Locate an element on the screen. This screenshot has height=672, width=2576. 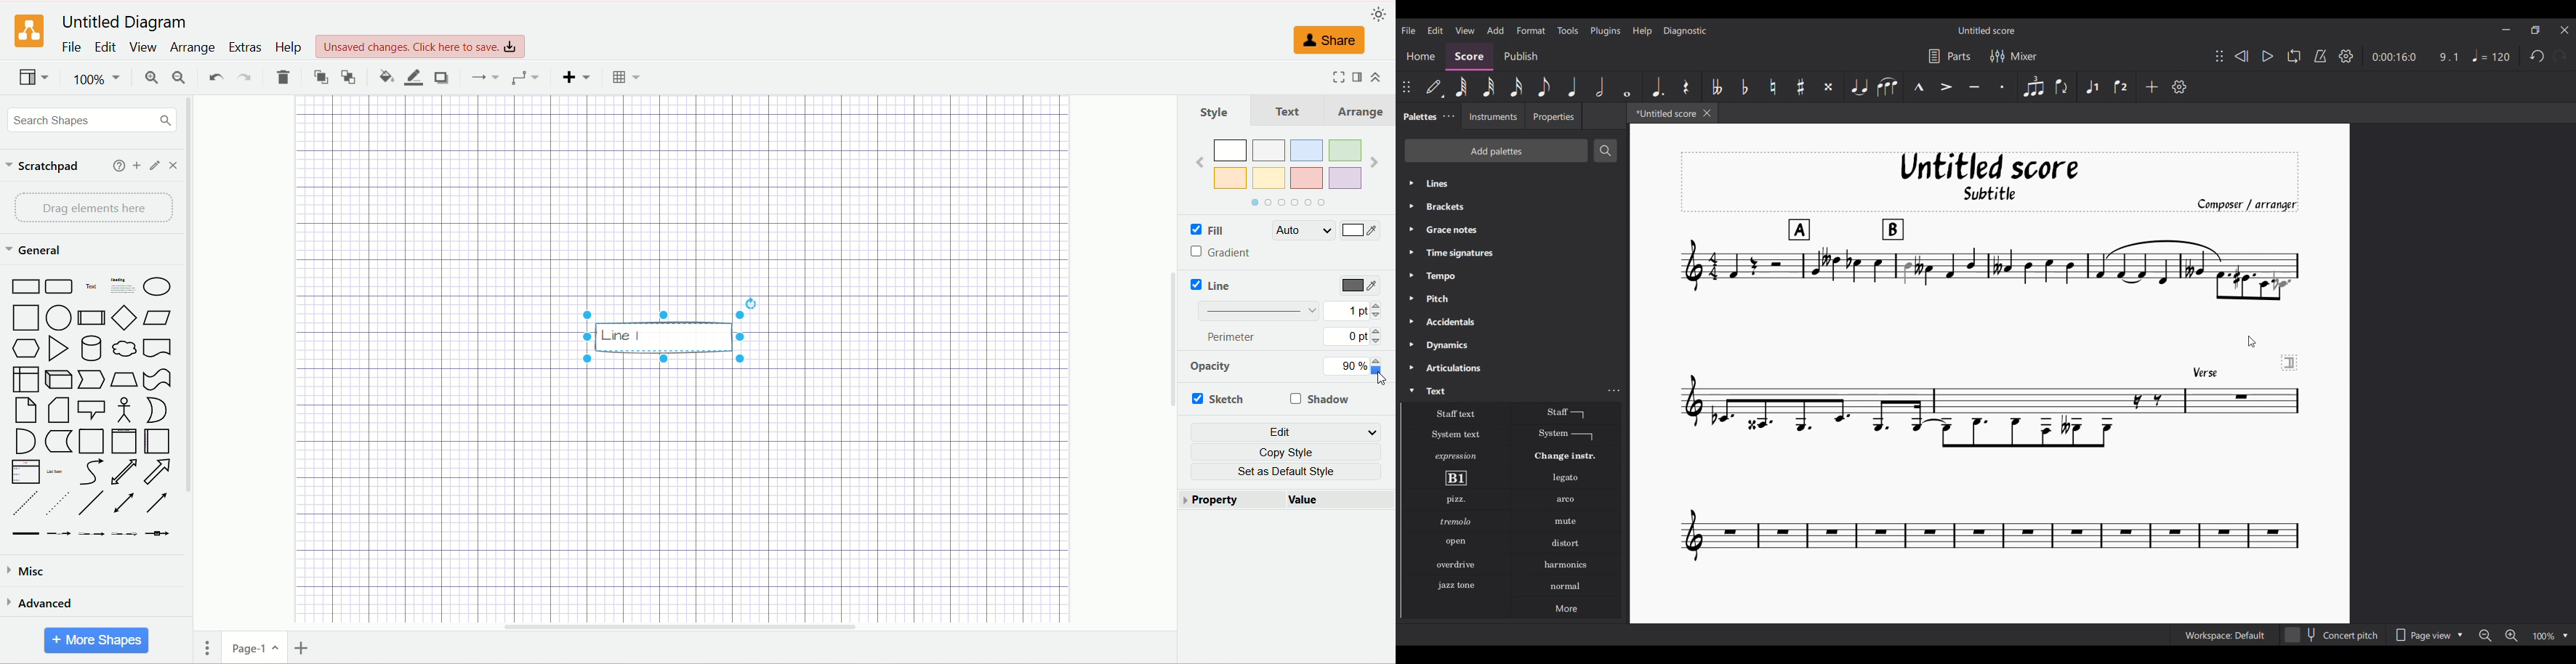
 is located at coordinates (664, 331).